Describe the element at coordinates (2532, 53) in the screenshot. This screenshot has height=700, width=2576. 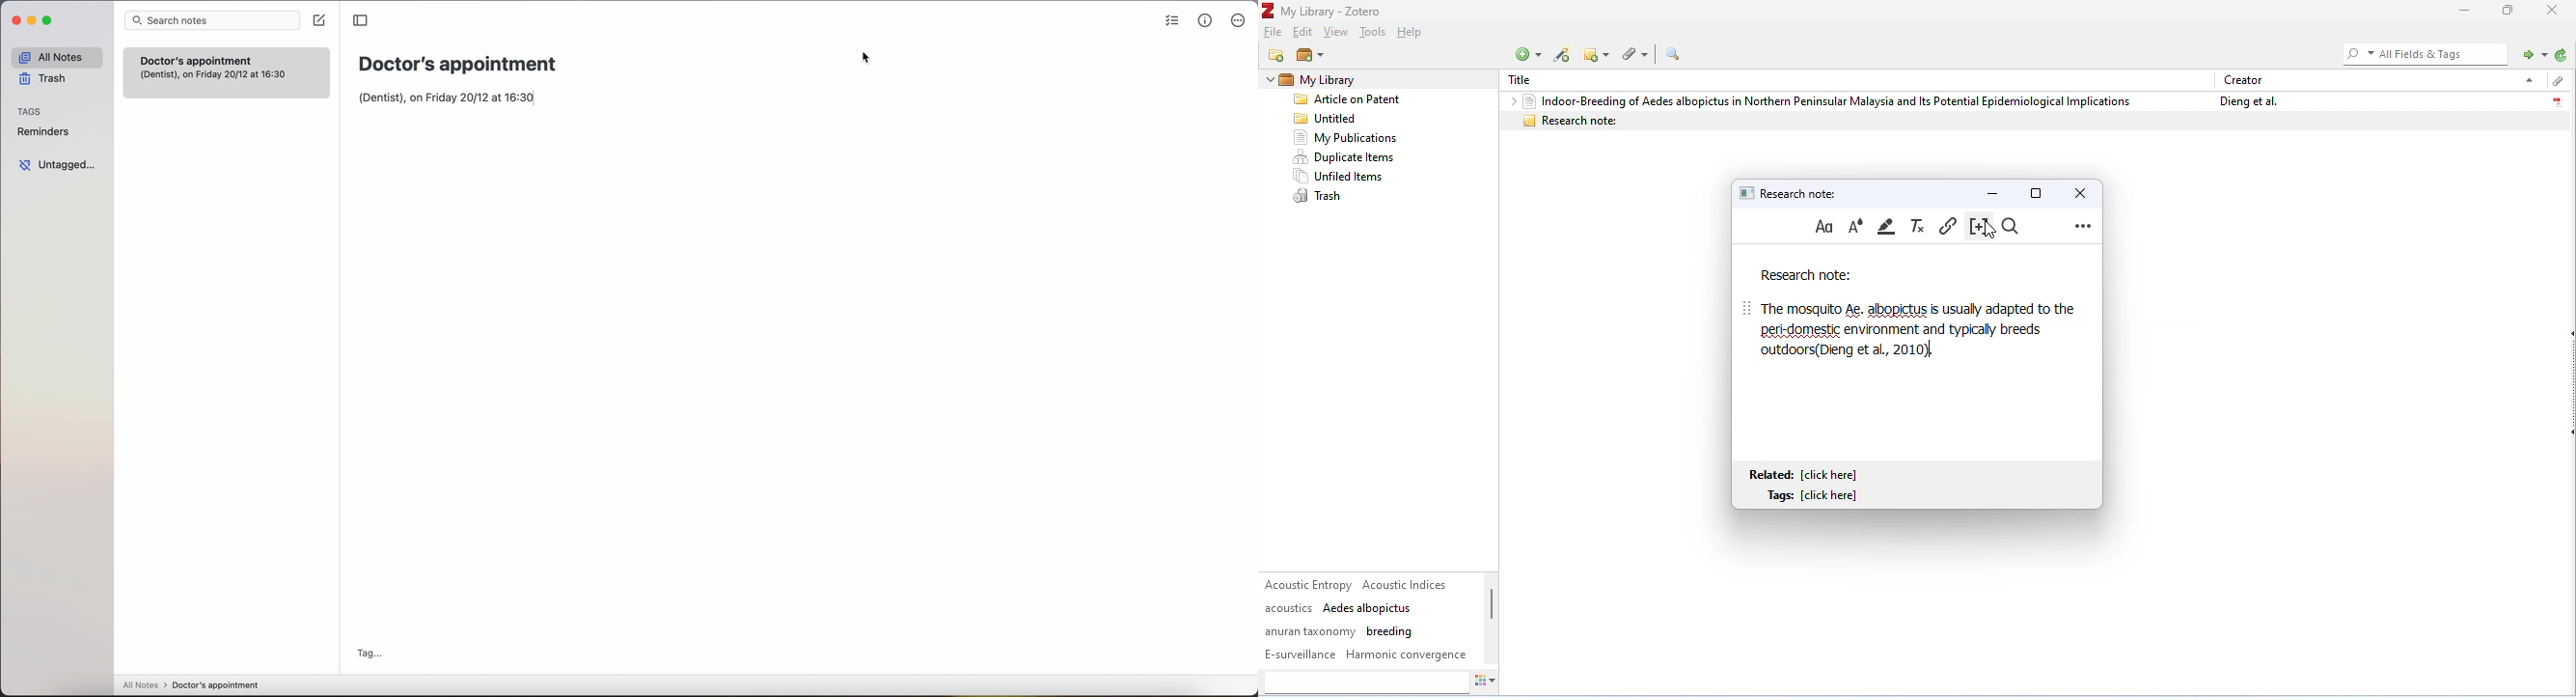
I see `locate` at that location.